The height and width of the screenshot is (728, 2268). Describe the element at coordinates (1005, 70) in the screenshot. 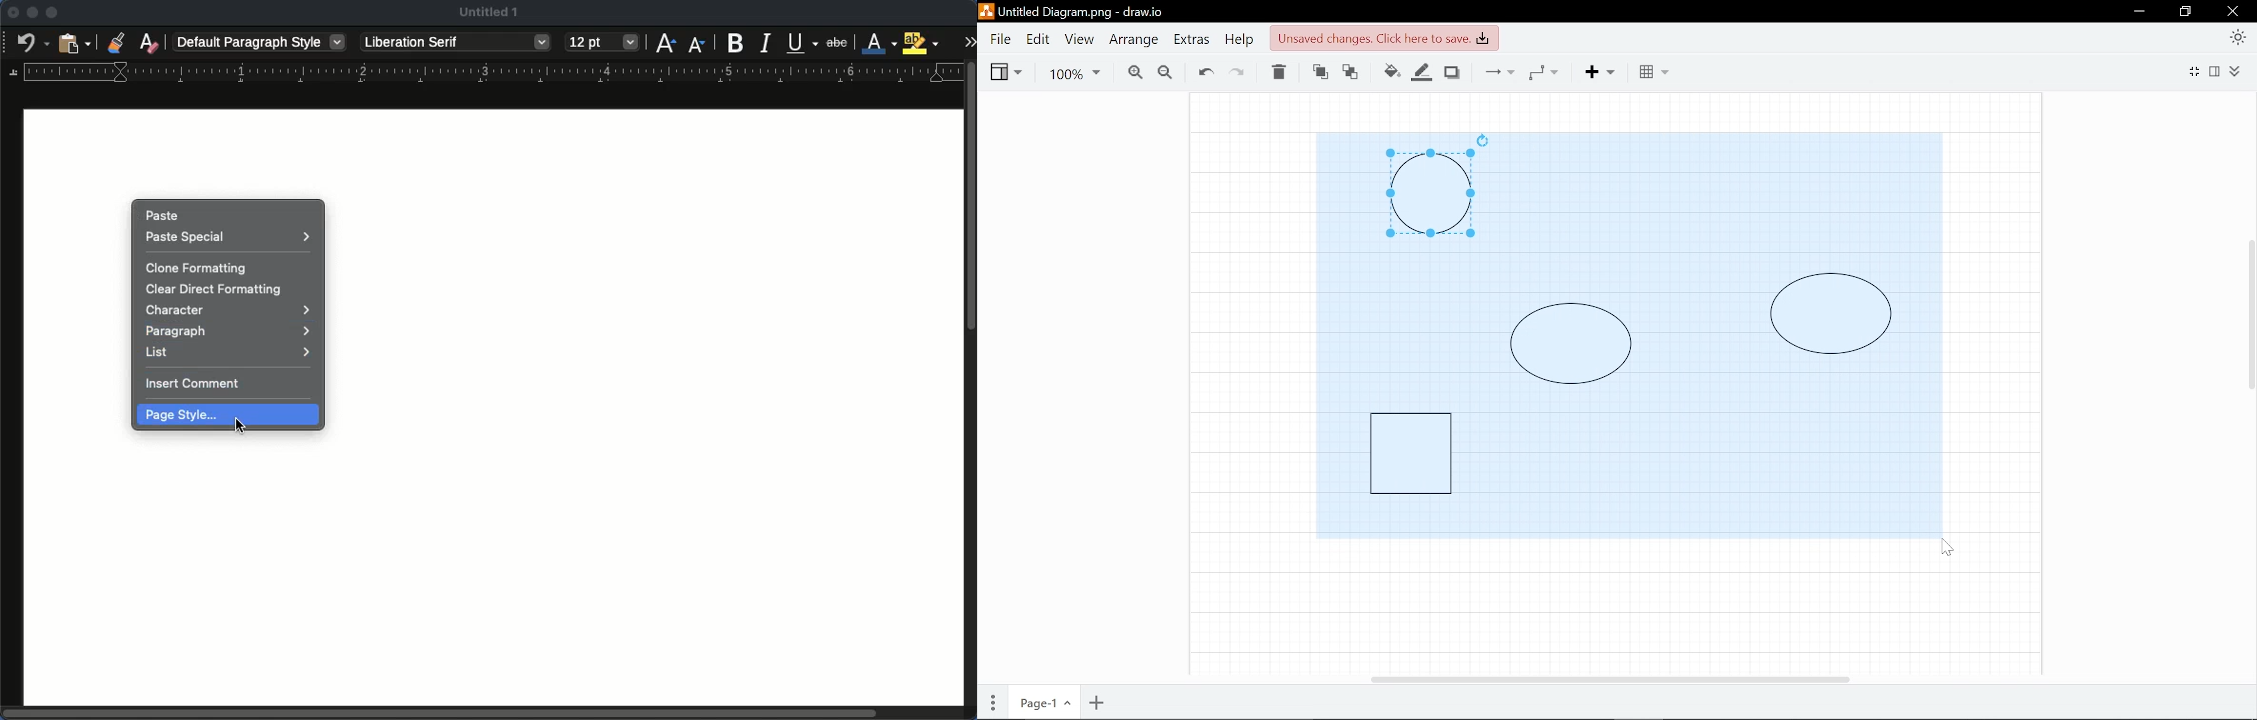

I see `View` at that location.